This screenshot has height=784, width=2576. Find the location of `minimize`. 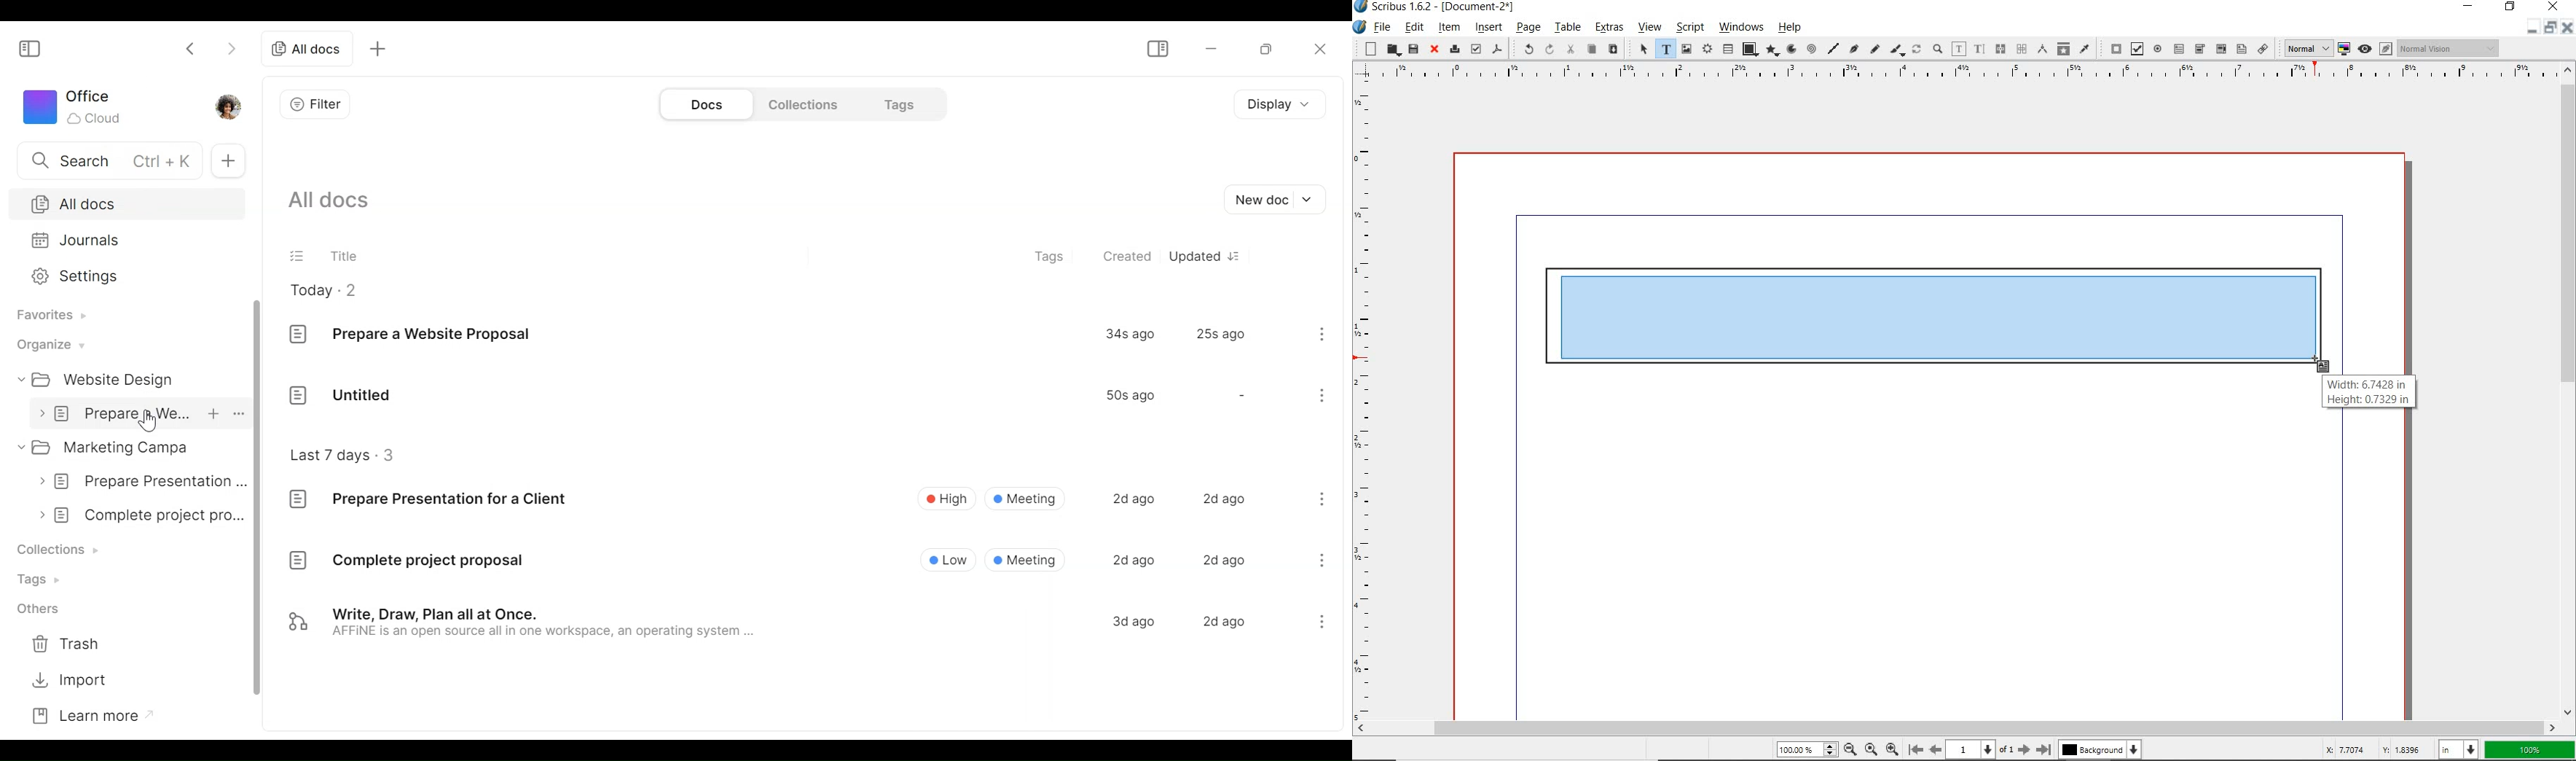

minimize is located at coordinates (2469, 7).